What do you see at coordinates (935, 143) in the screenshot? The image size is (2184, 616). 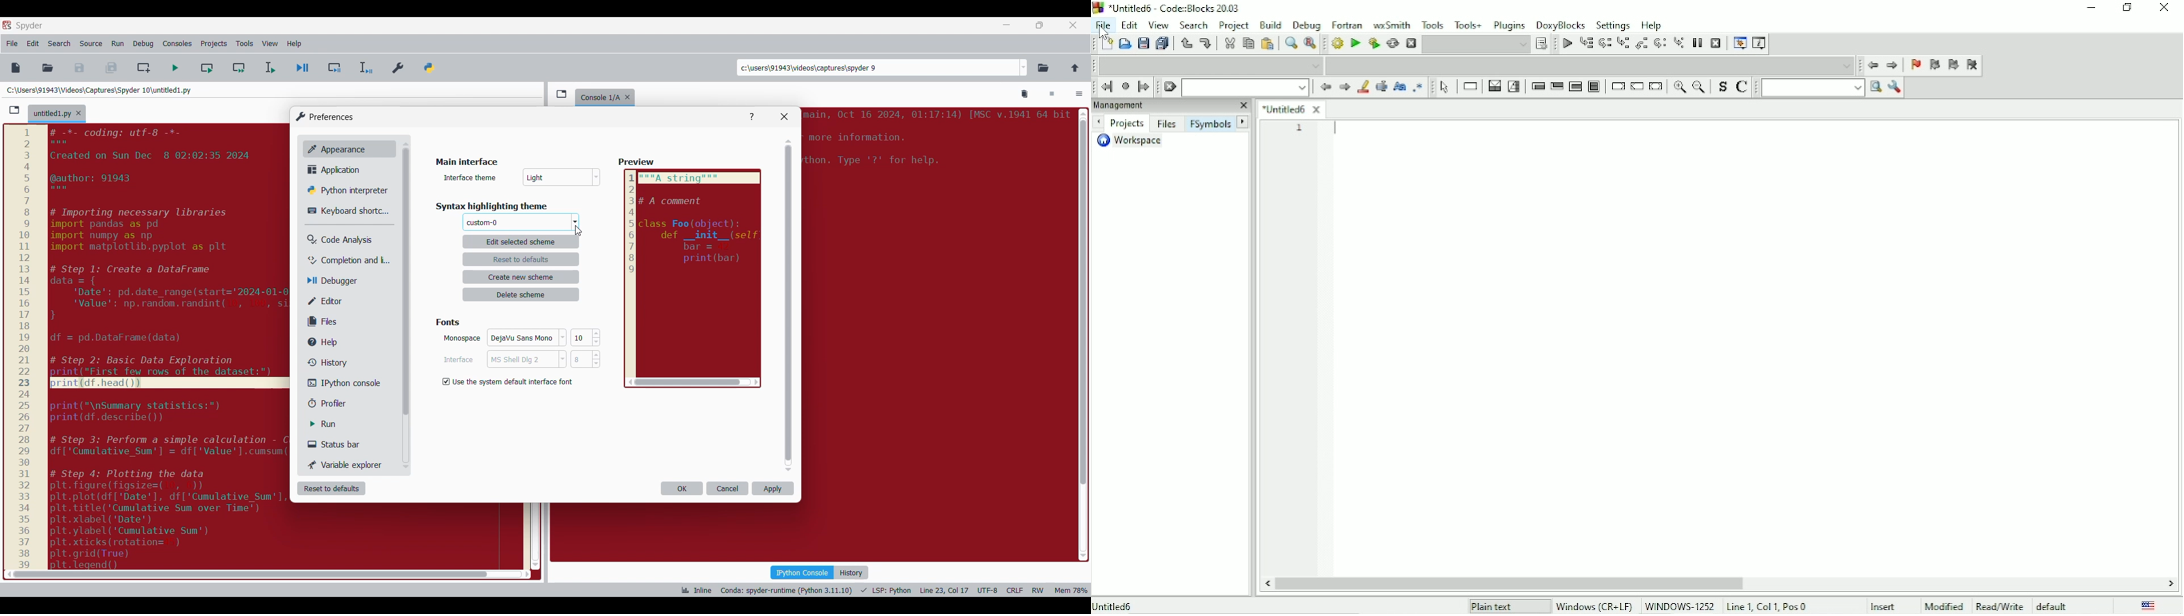 I see `code` at bounding box center [935, 143].